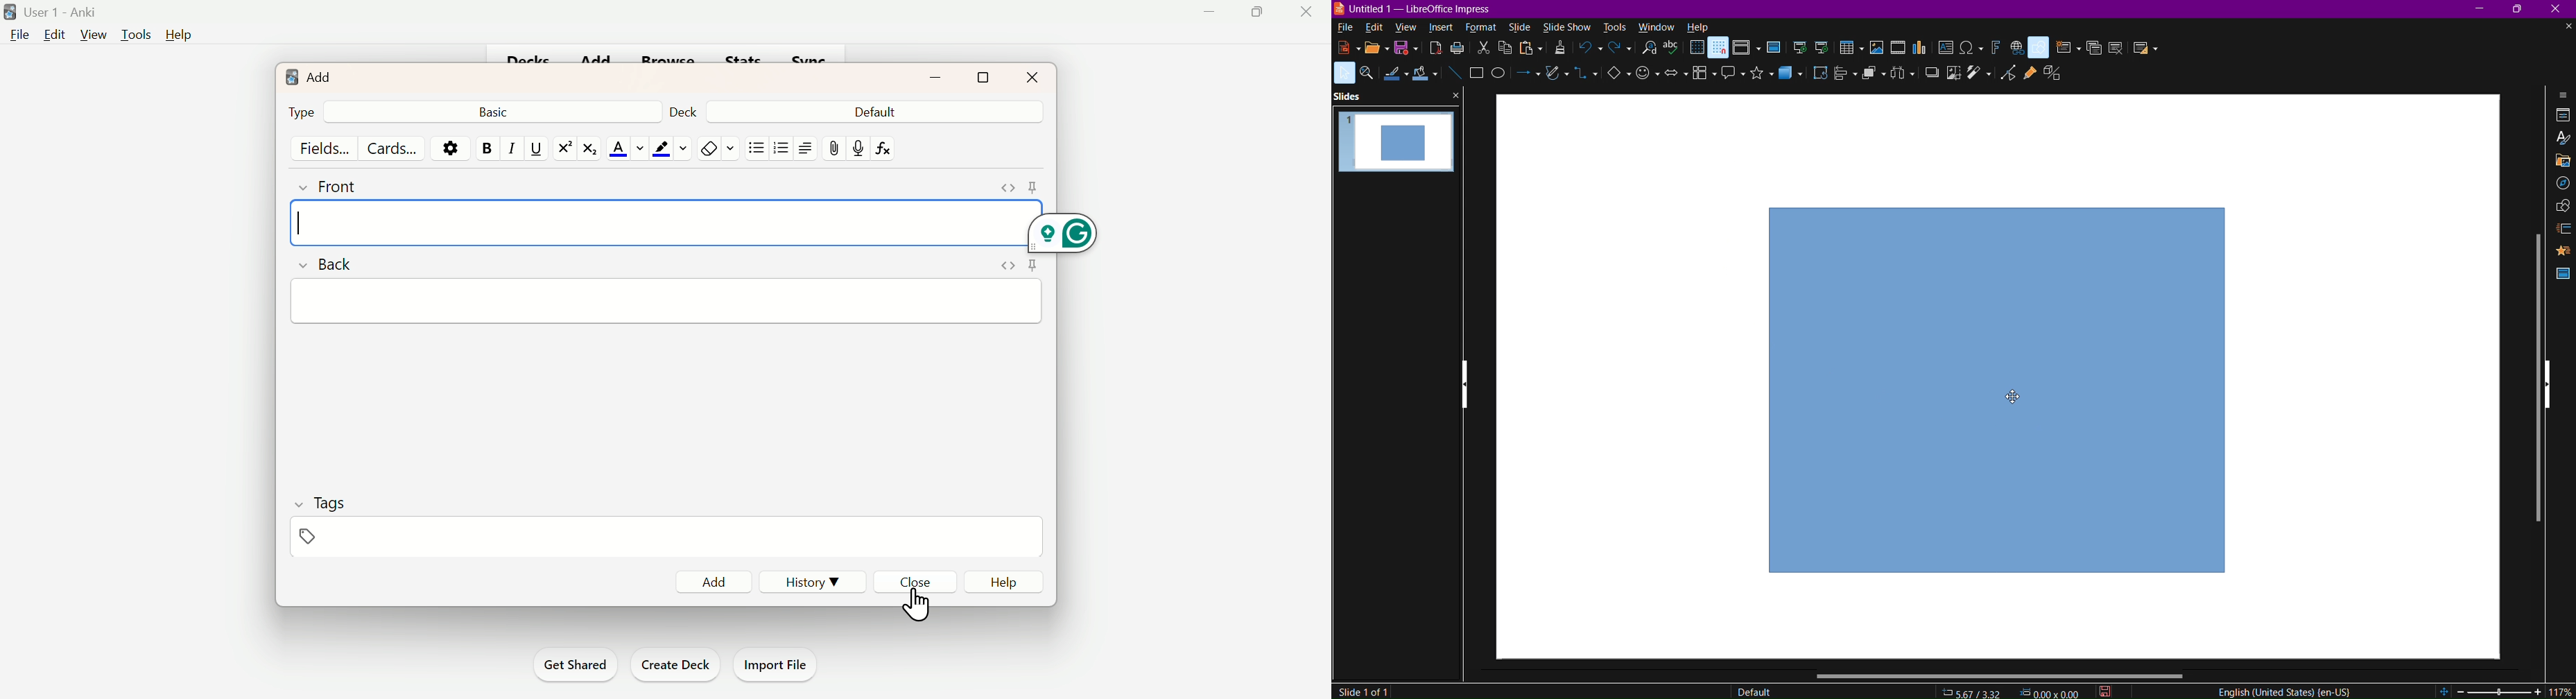 The image size is (2576, 700). What do you see at coordinates (1821, 77) in the screenshot?
I see `Rotate` at bounding box center [1821, 77].